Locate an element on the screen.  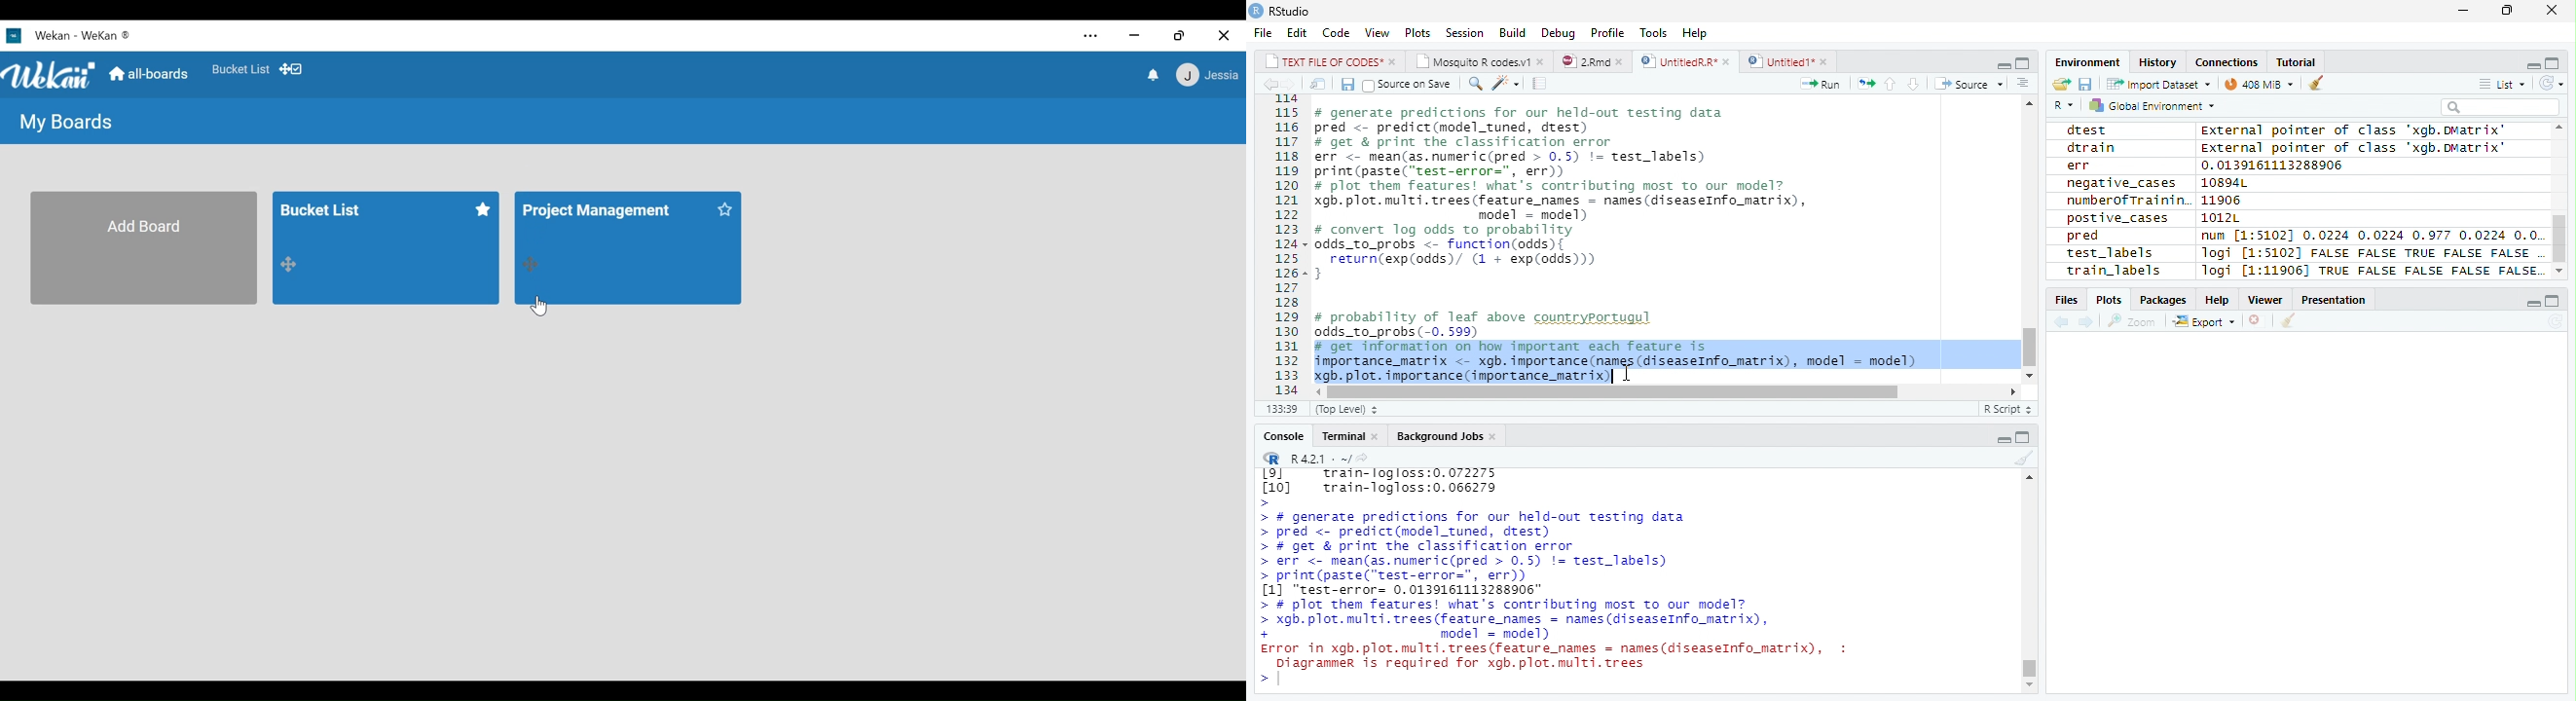
Source is located at coordinates (1968, 83).